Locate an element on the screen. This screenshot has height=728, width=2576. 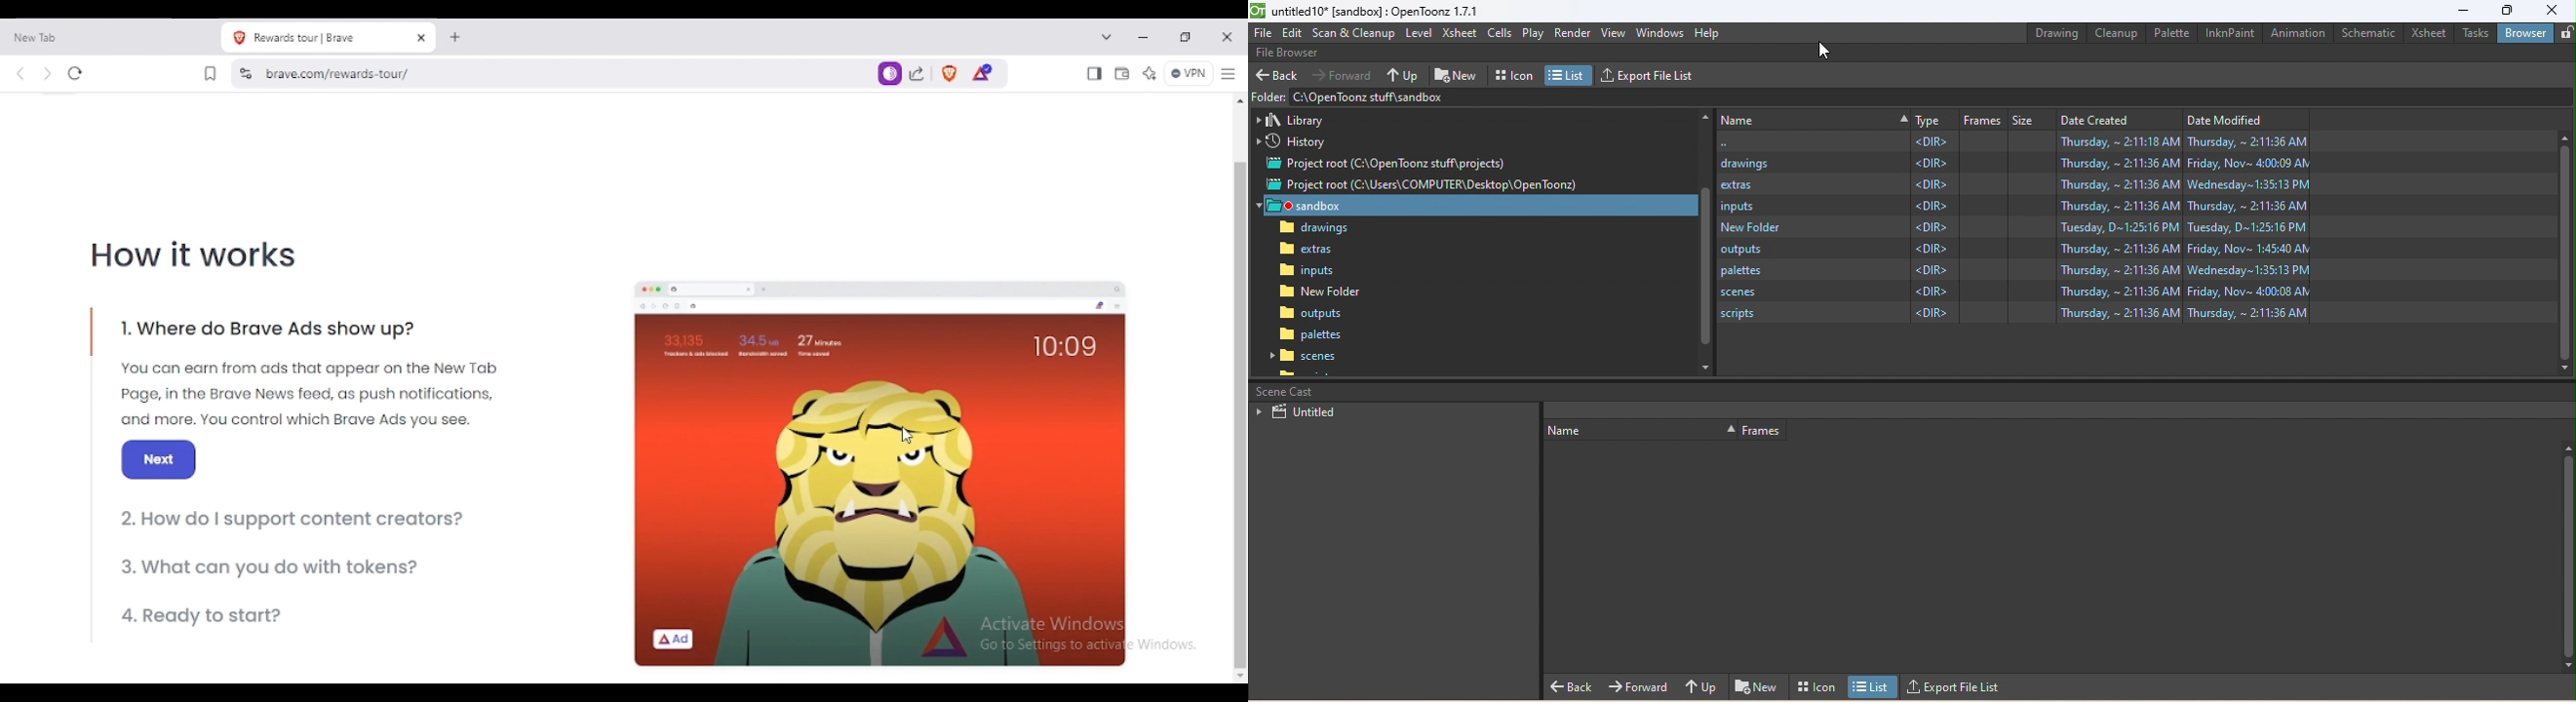
close tab is located at coordinates (423, 37).